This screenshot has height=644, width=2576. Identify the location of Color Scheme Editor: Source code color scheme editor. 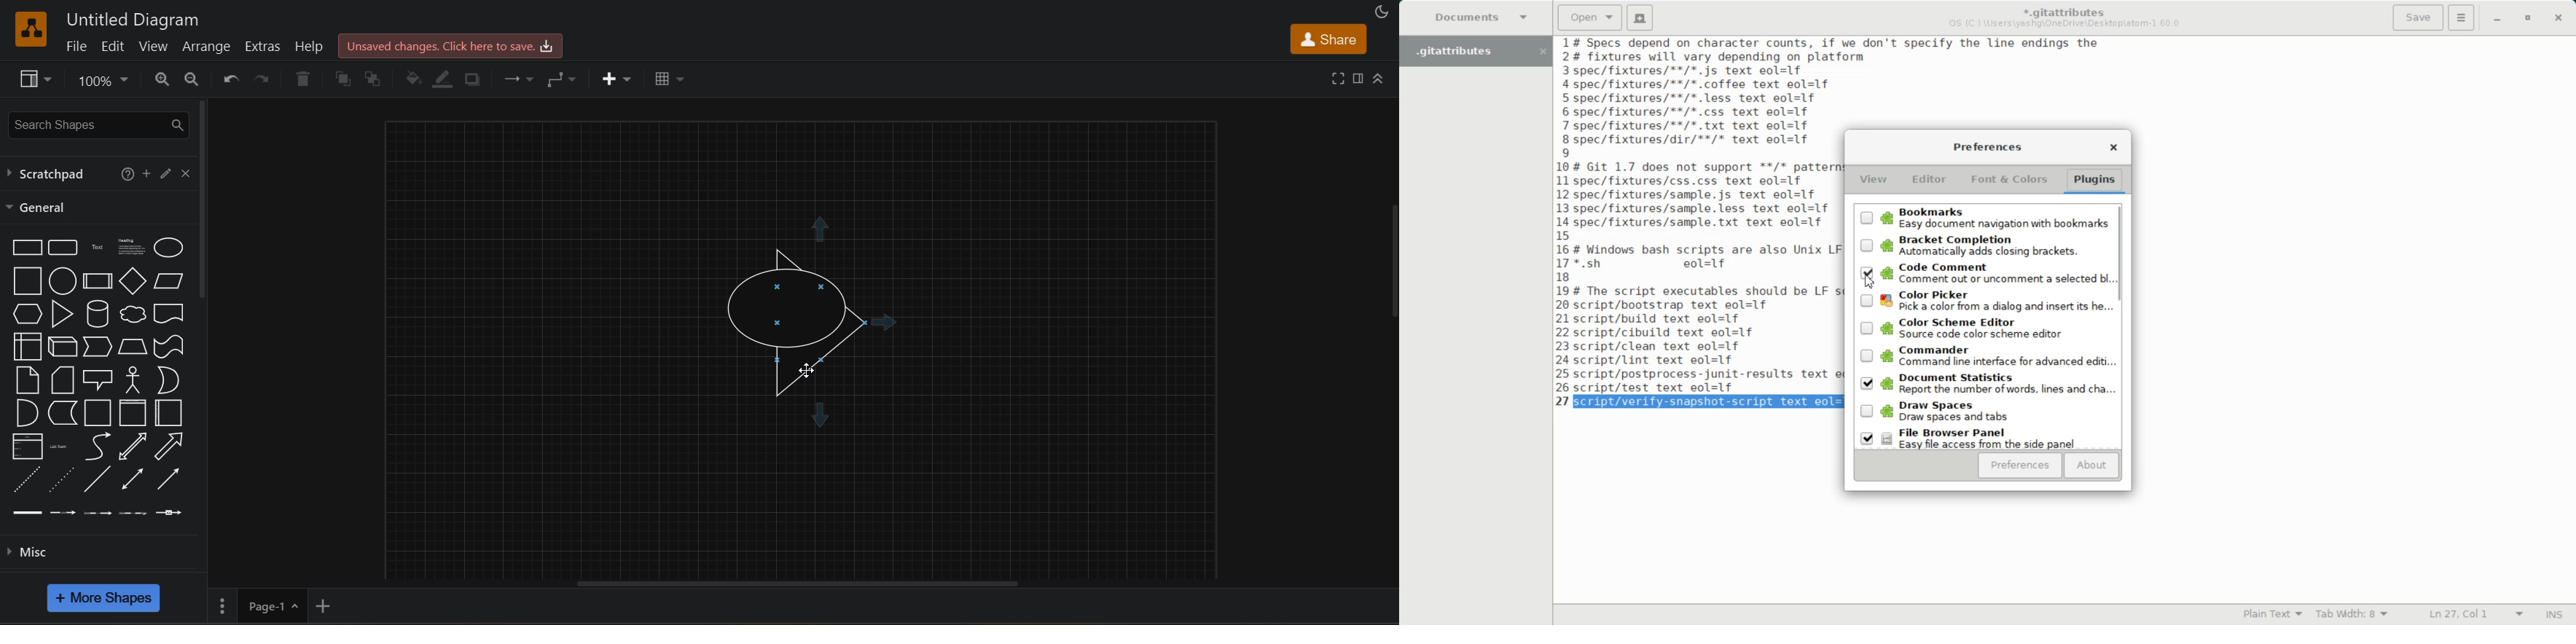
(1983, 329).